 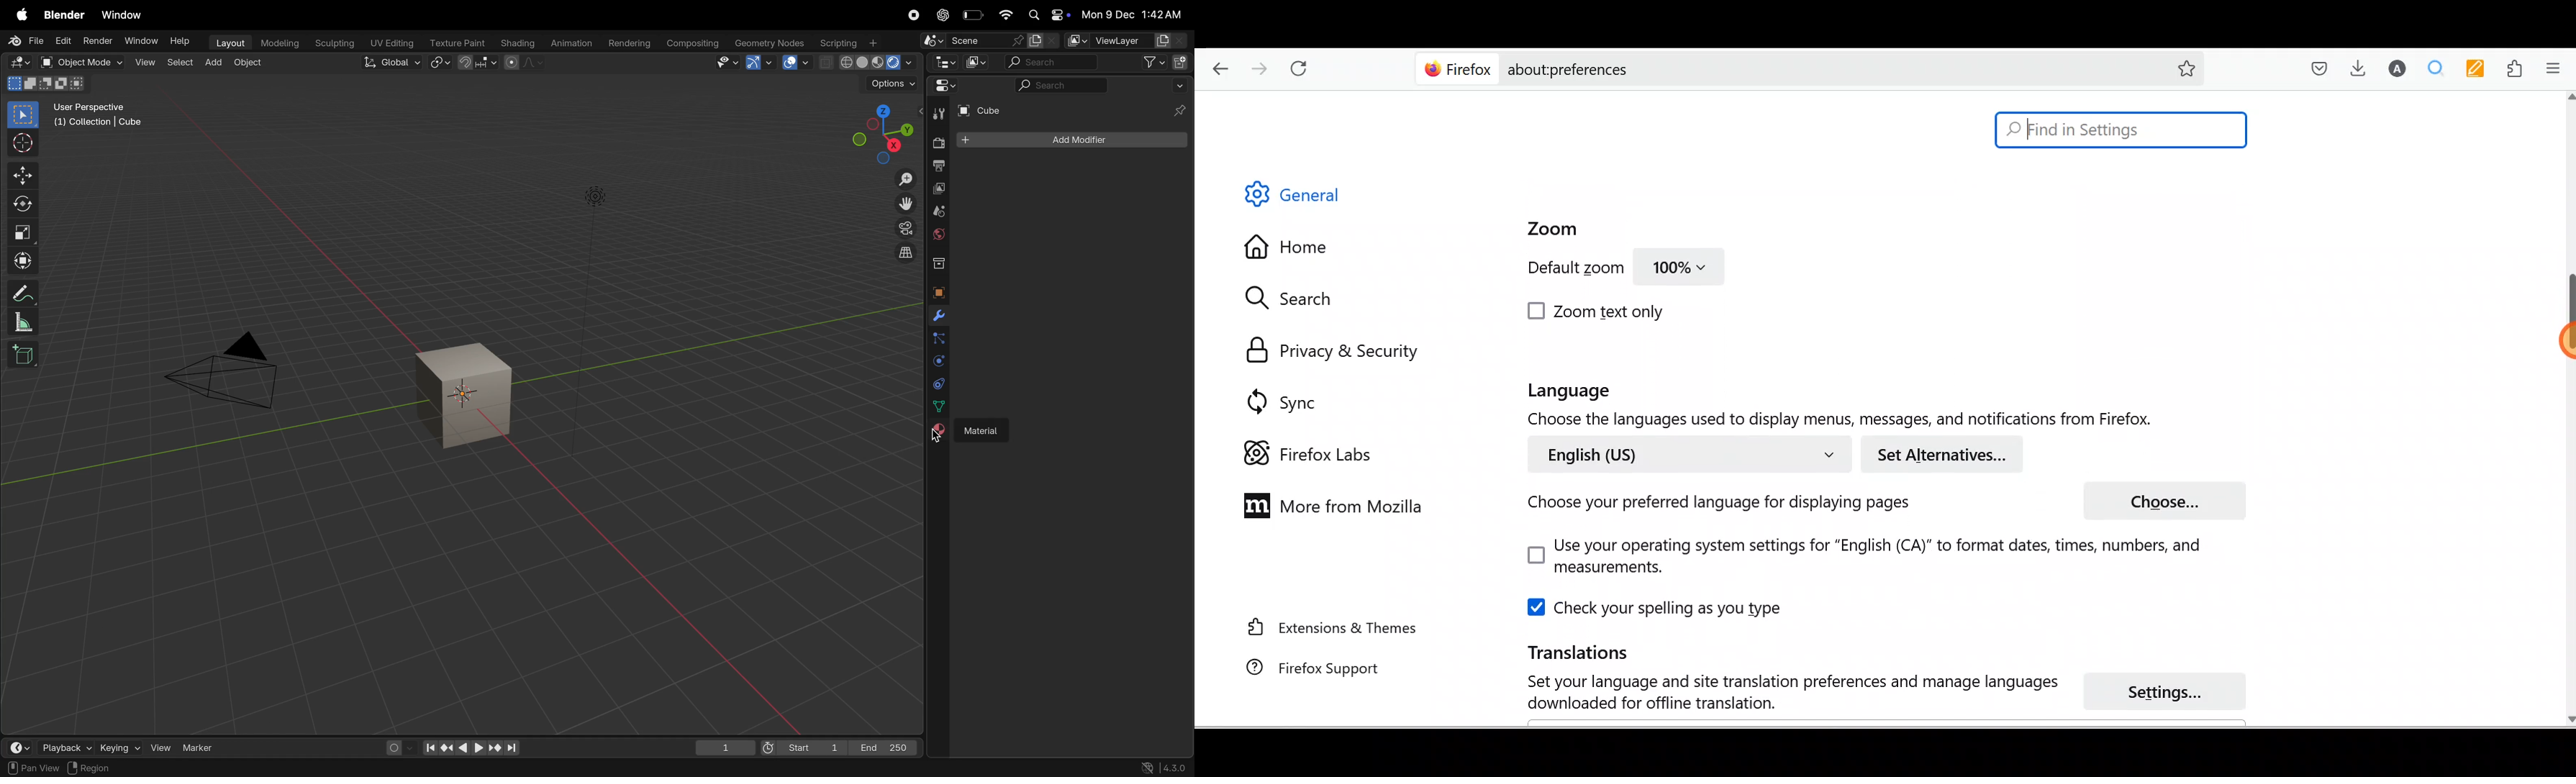 I want to click on orthographic projection, so click(x=907, y=252).